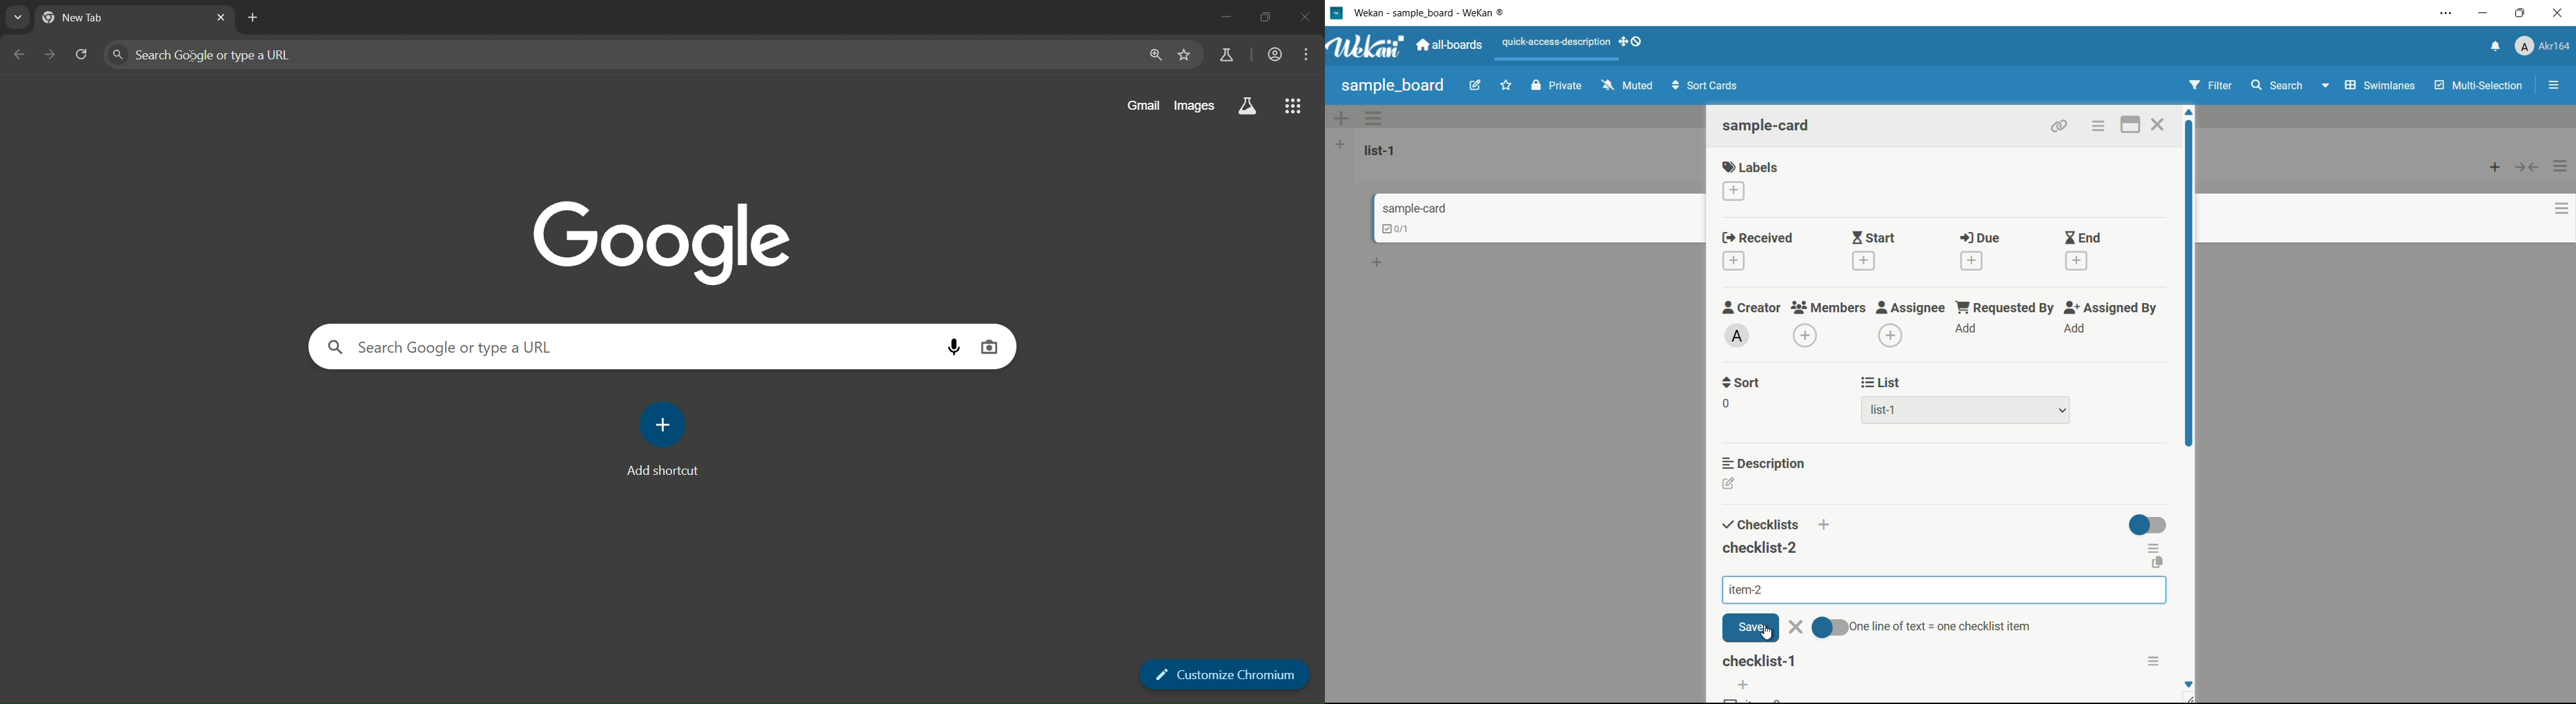  Describe the element at coordinates (1226, 17) in the screenshot. I see `minimize` at that location.